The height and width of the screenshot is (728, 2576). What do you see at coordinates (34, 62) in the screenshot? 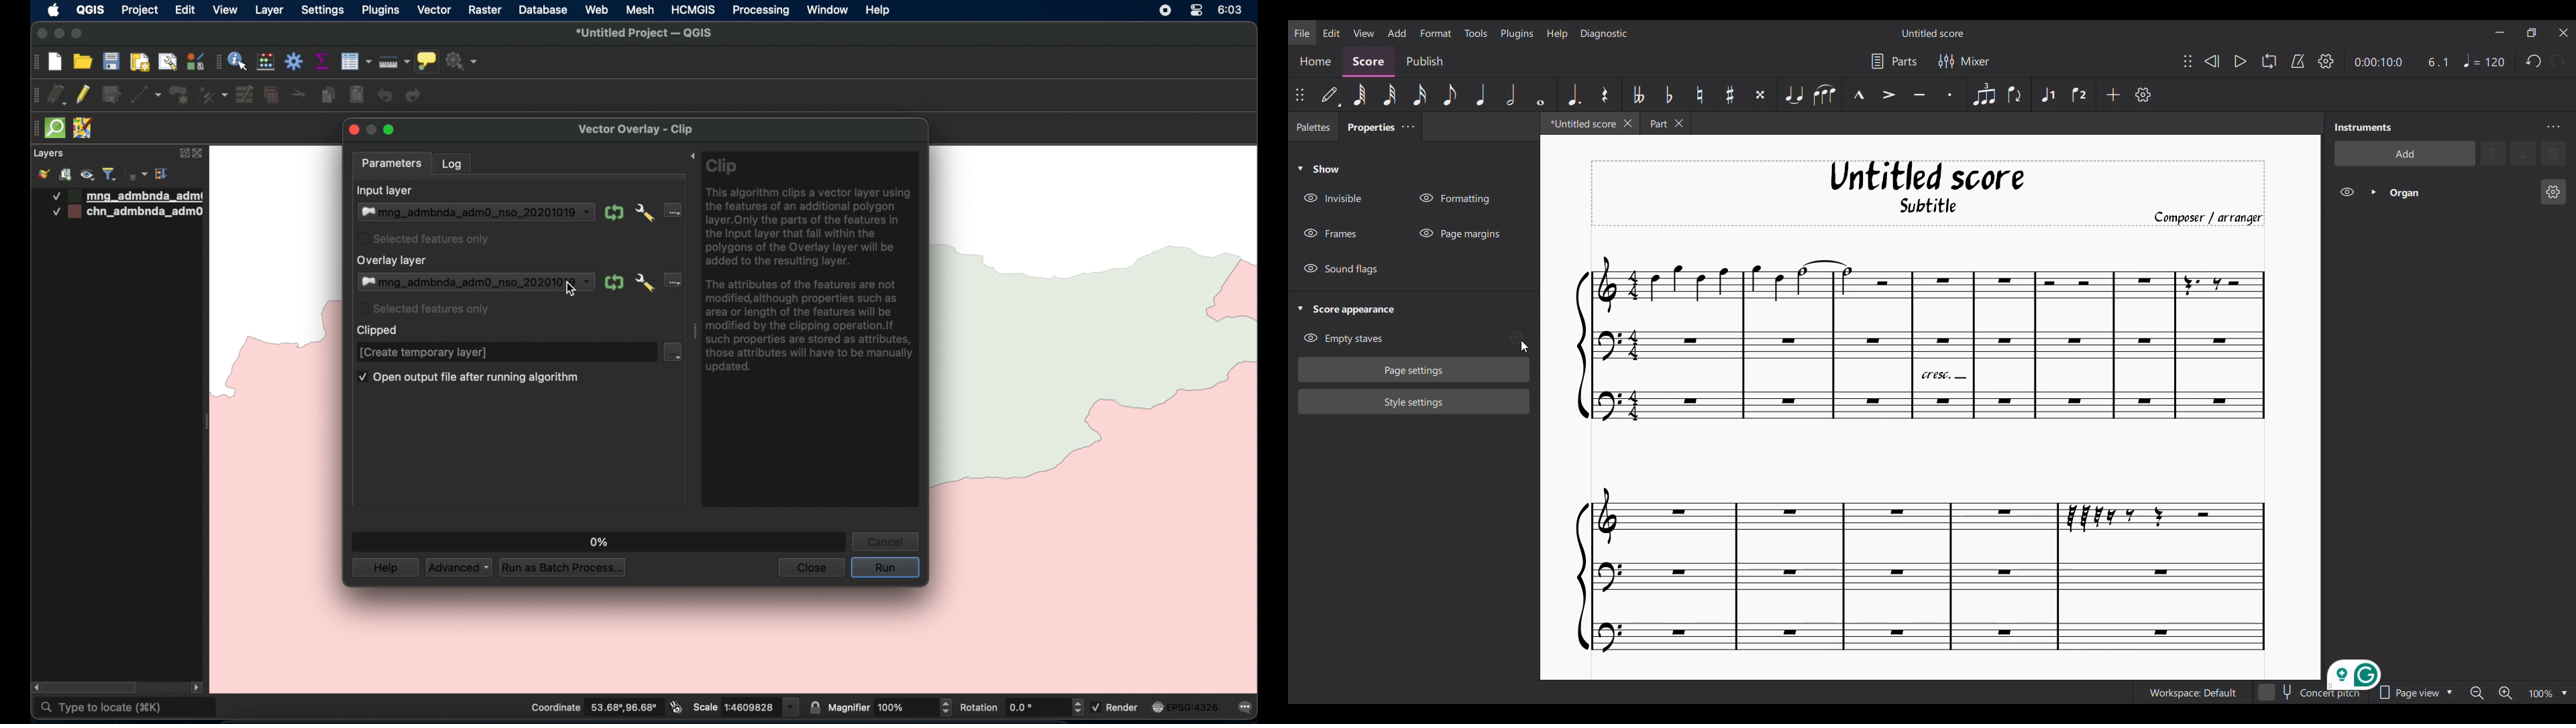
I see `project toolbar` at bounding box center [34, 62].